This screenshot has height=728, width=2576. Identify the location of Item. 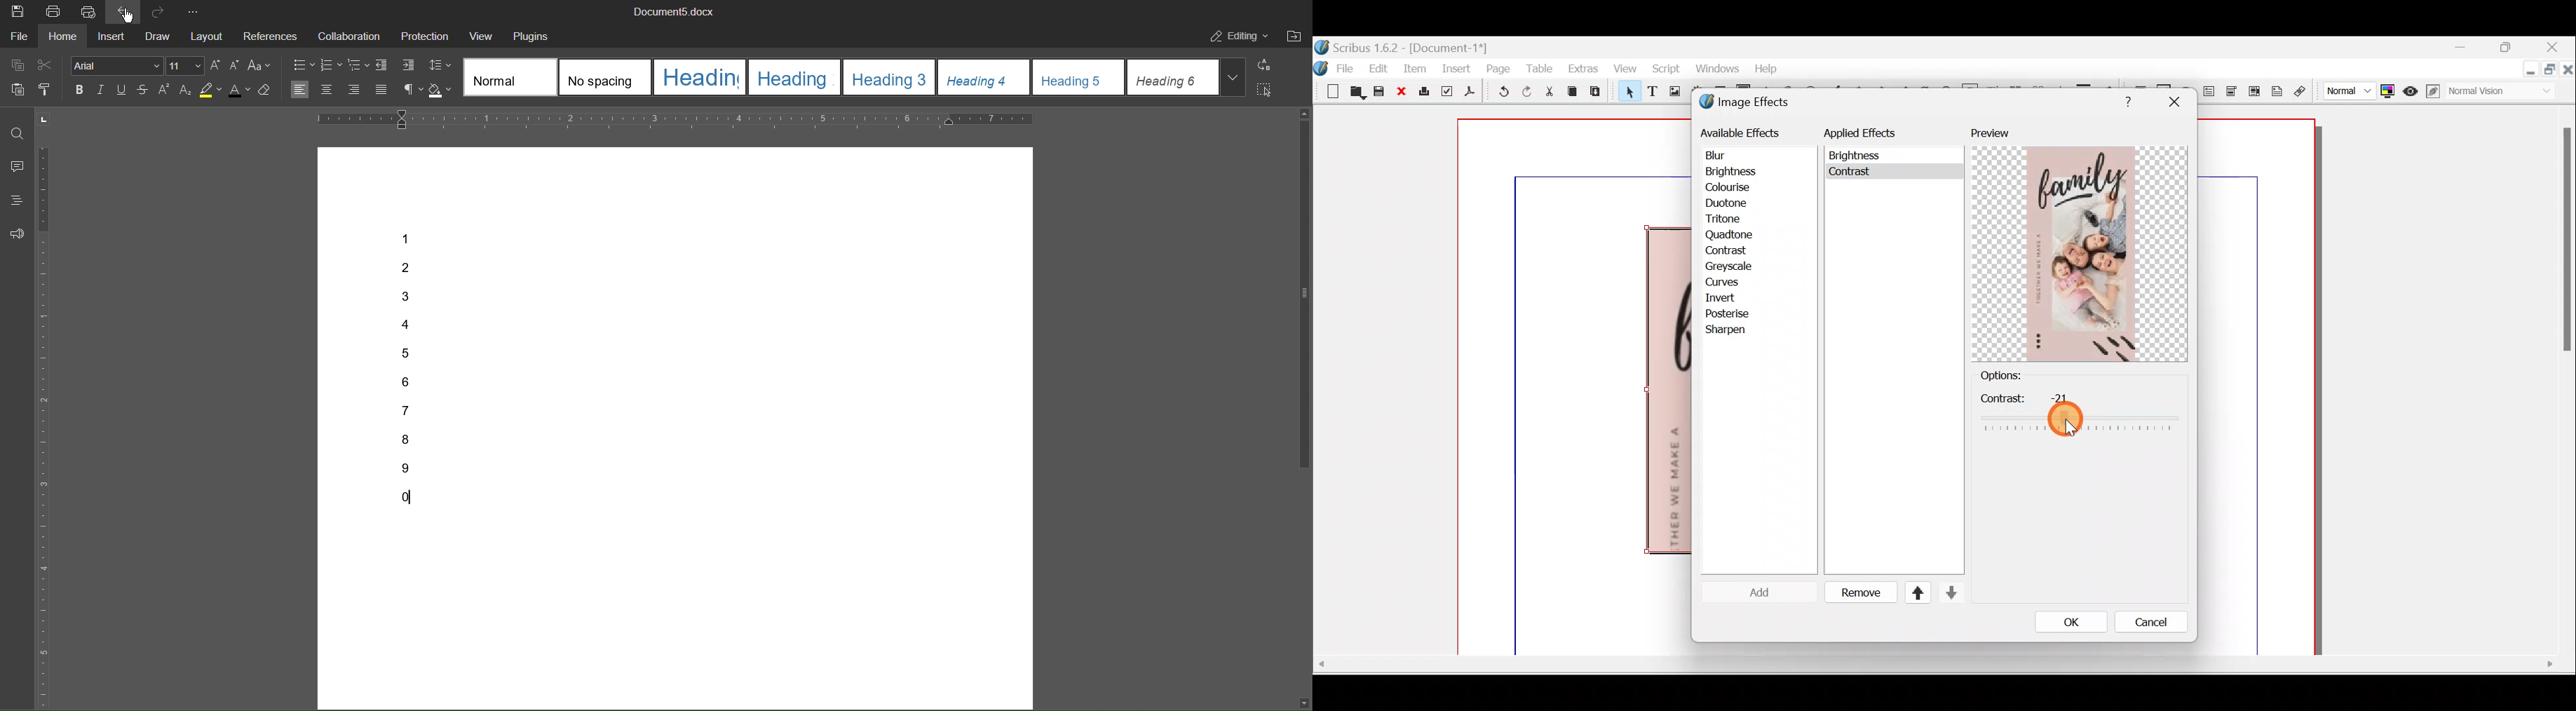
(1412, 68).